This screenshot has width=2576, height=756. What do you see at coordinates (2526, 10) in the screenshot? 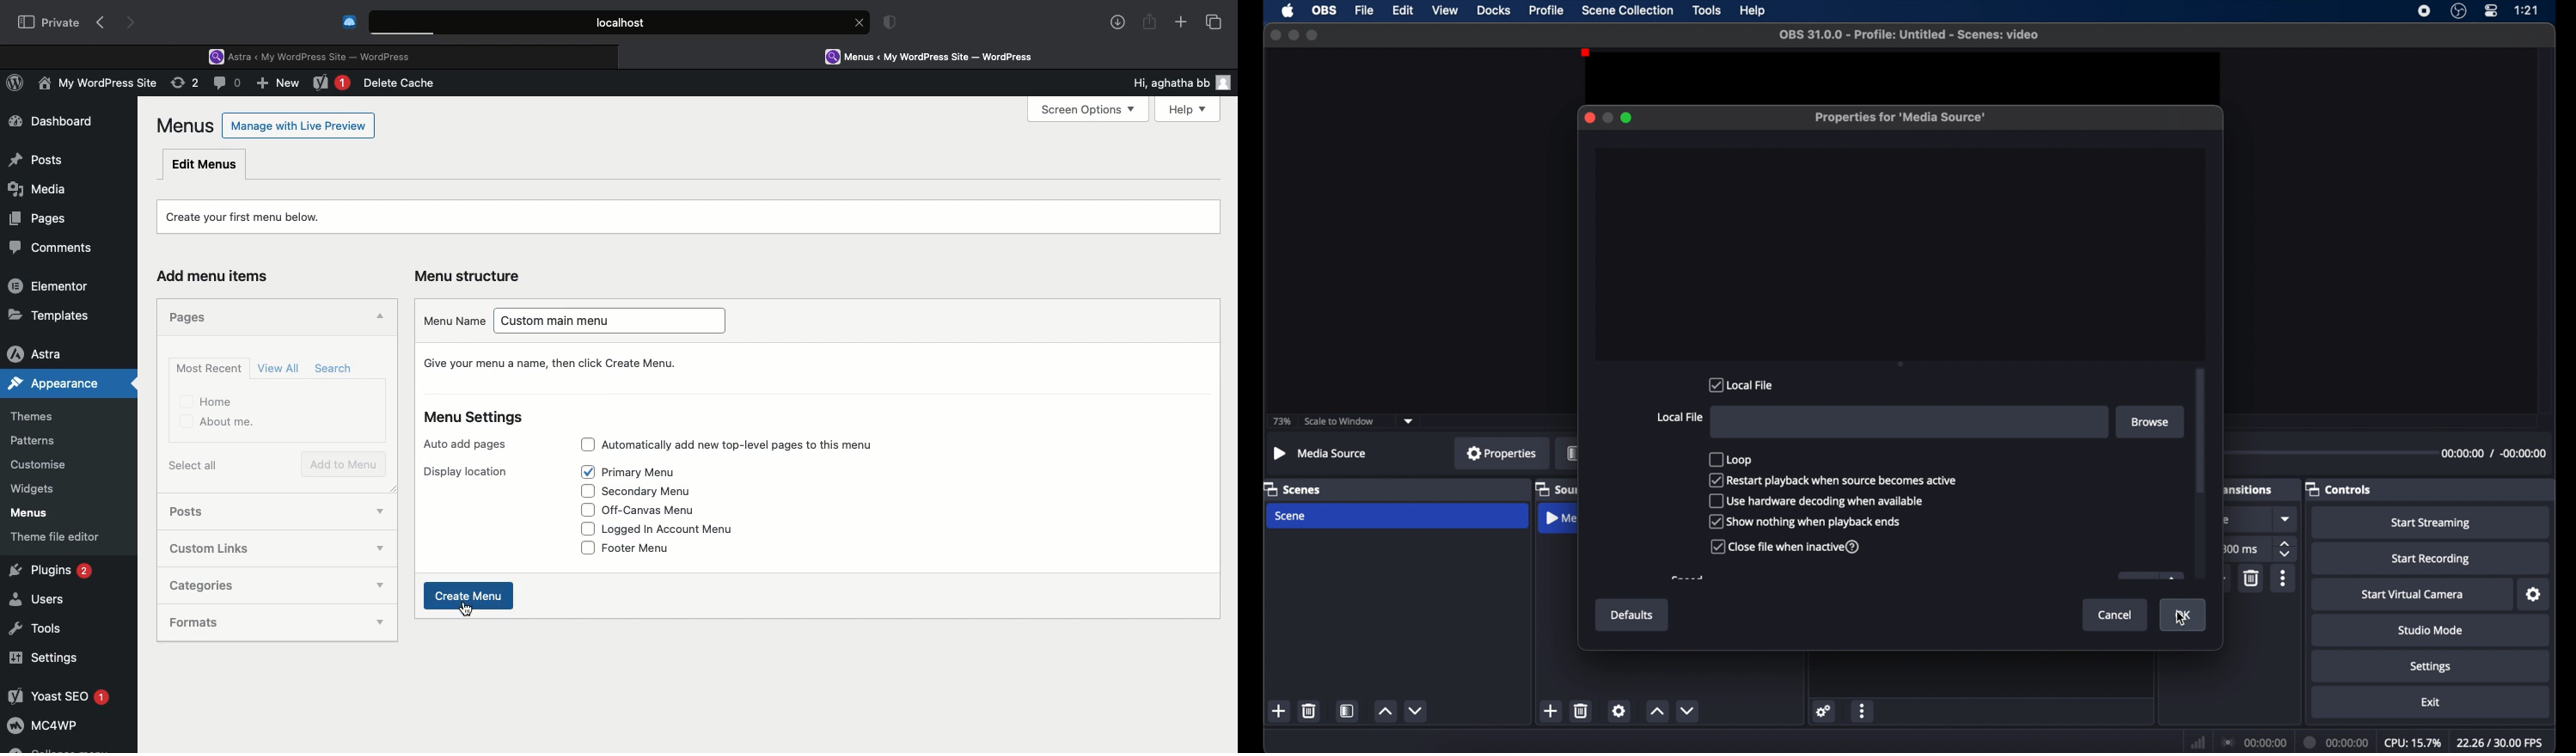
I see `time` at bounding box center [2526, 10].